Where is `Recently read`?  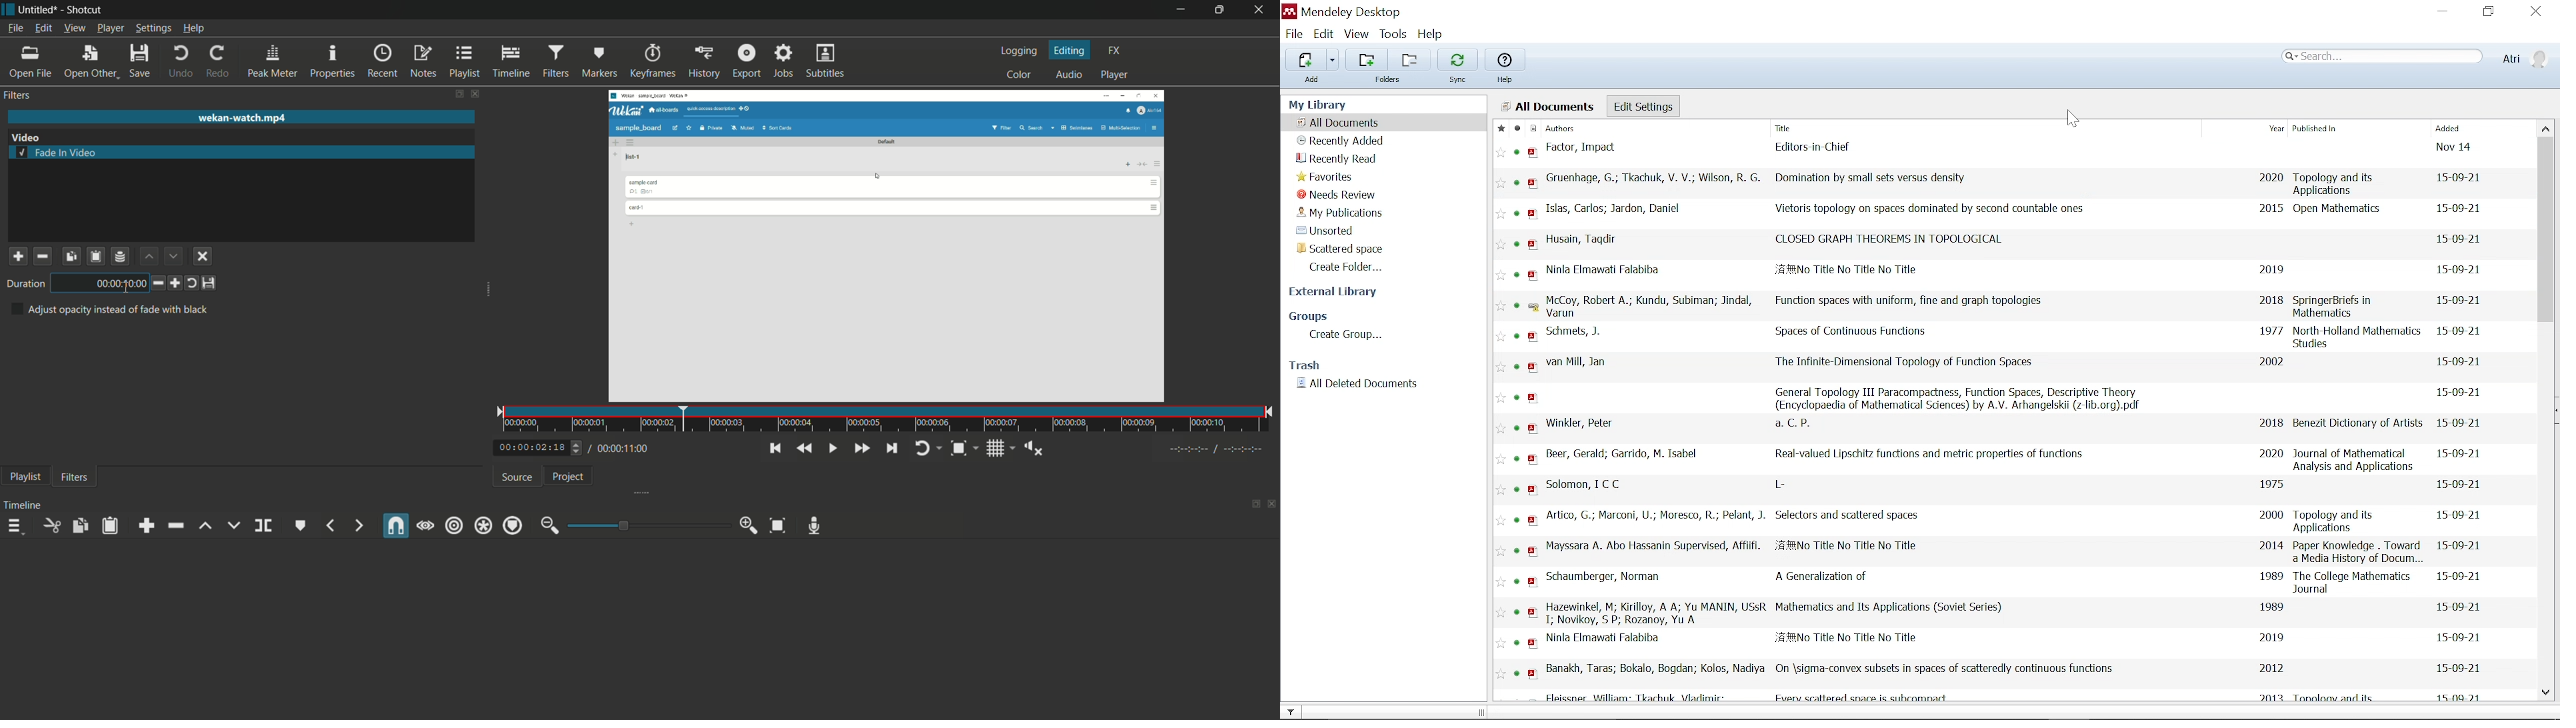 Recently read is located at coordinates (1339, 158).